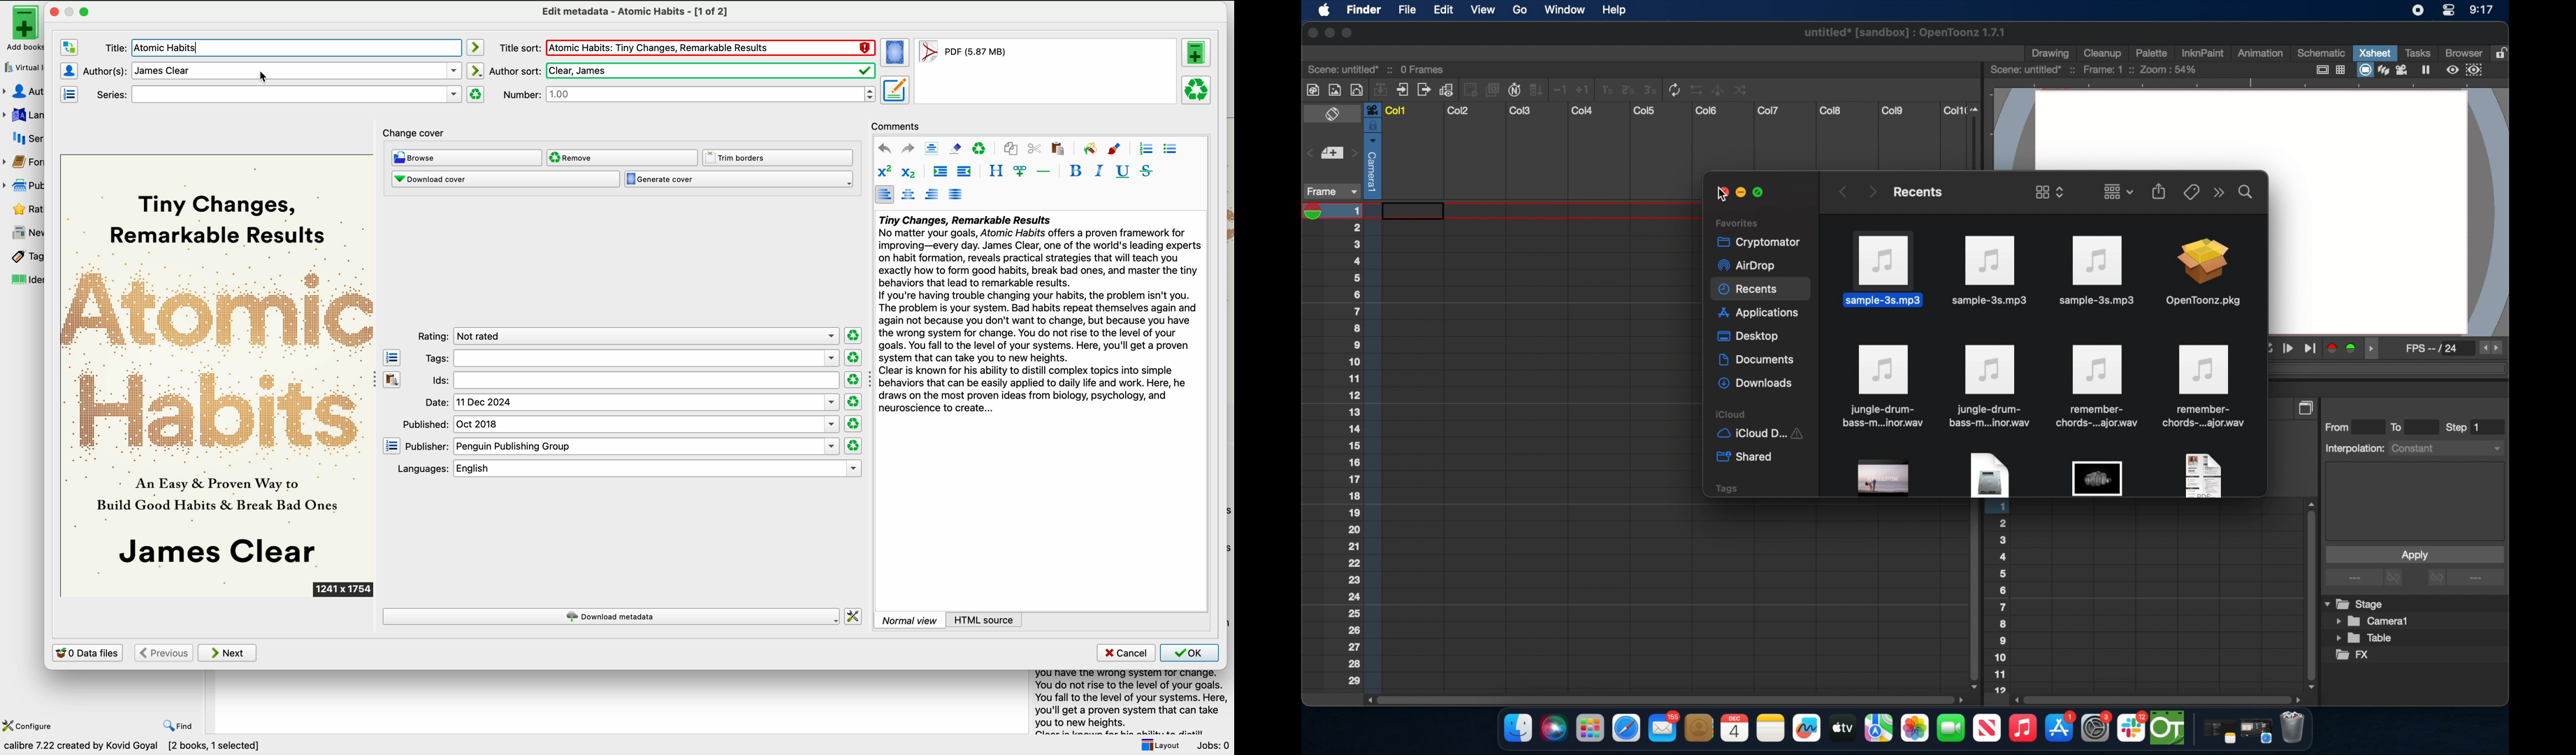 This screenshot has height=756, width=2576. Describe the element at coordinates (962, 54) in the screenshot. I see `format book` at that location.